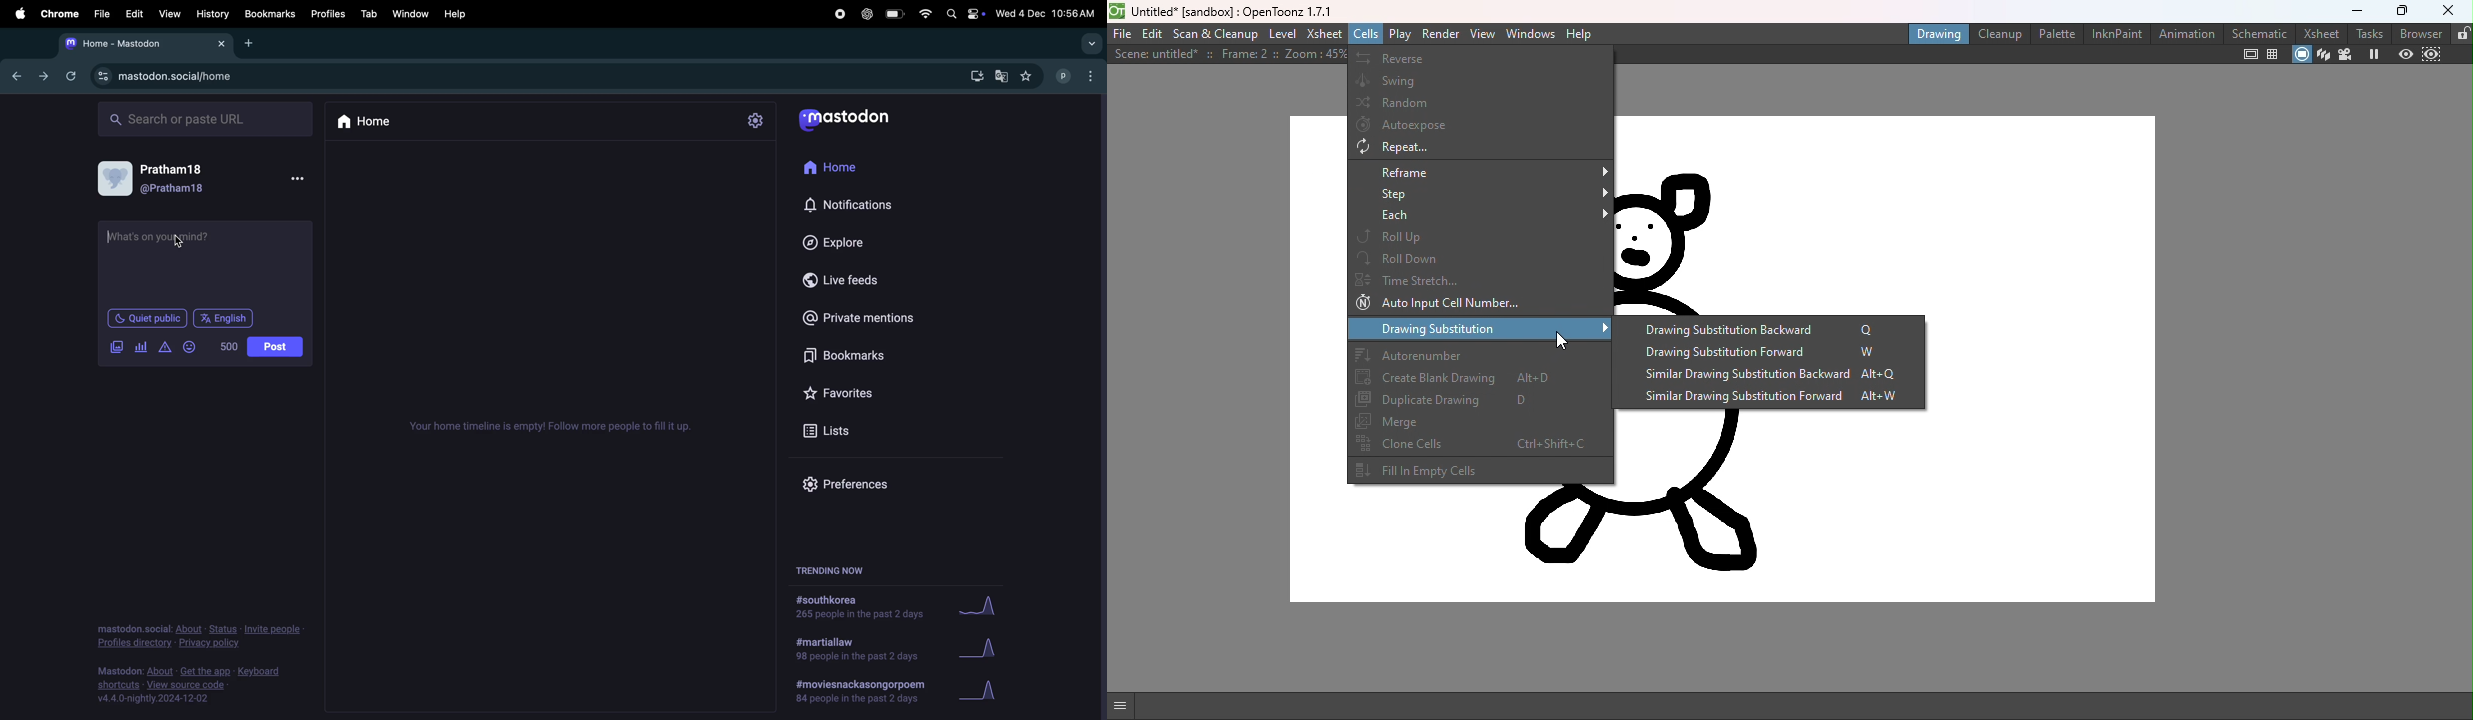 The image size is (2492, 728). What do you see at coordinates (2405, 9) in the screenshot?
I see `Maximize` at bounding box center [2405, 9].